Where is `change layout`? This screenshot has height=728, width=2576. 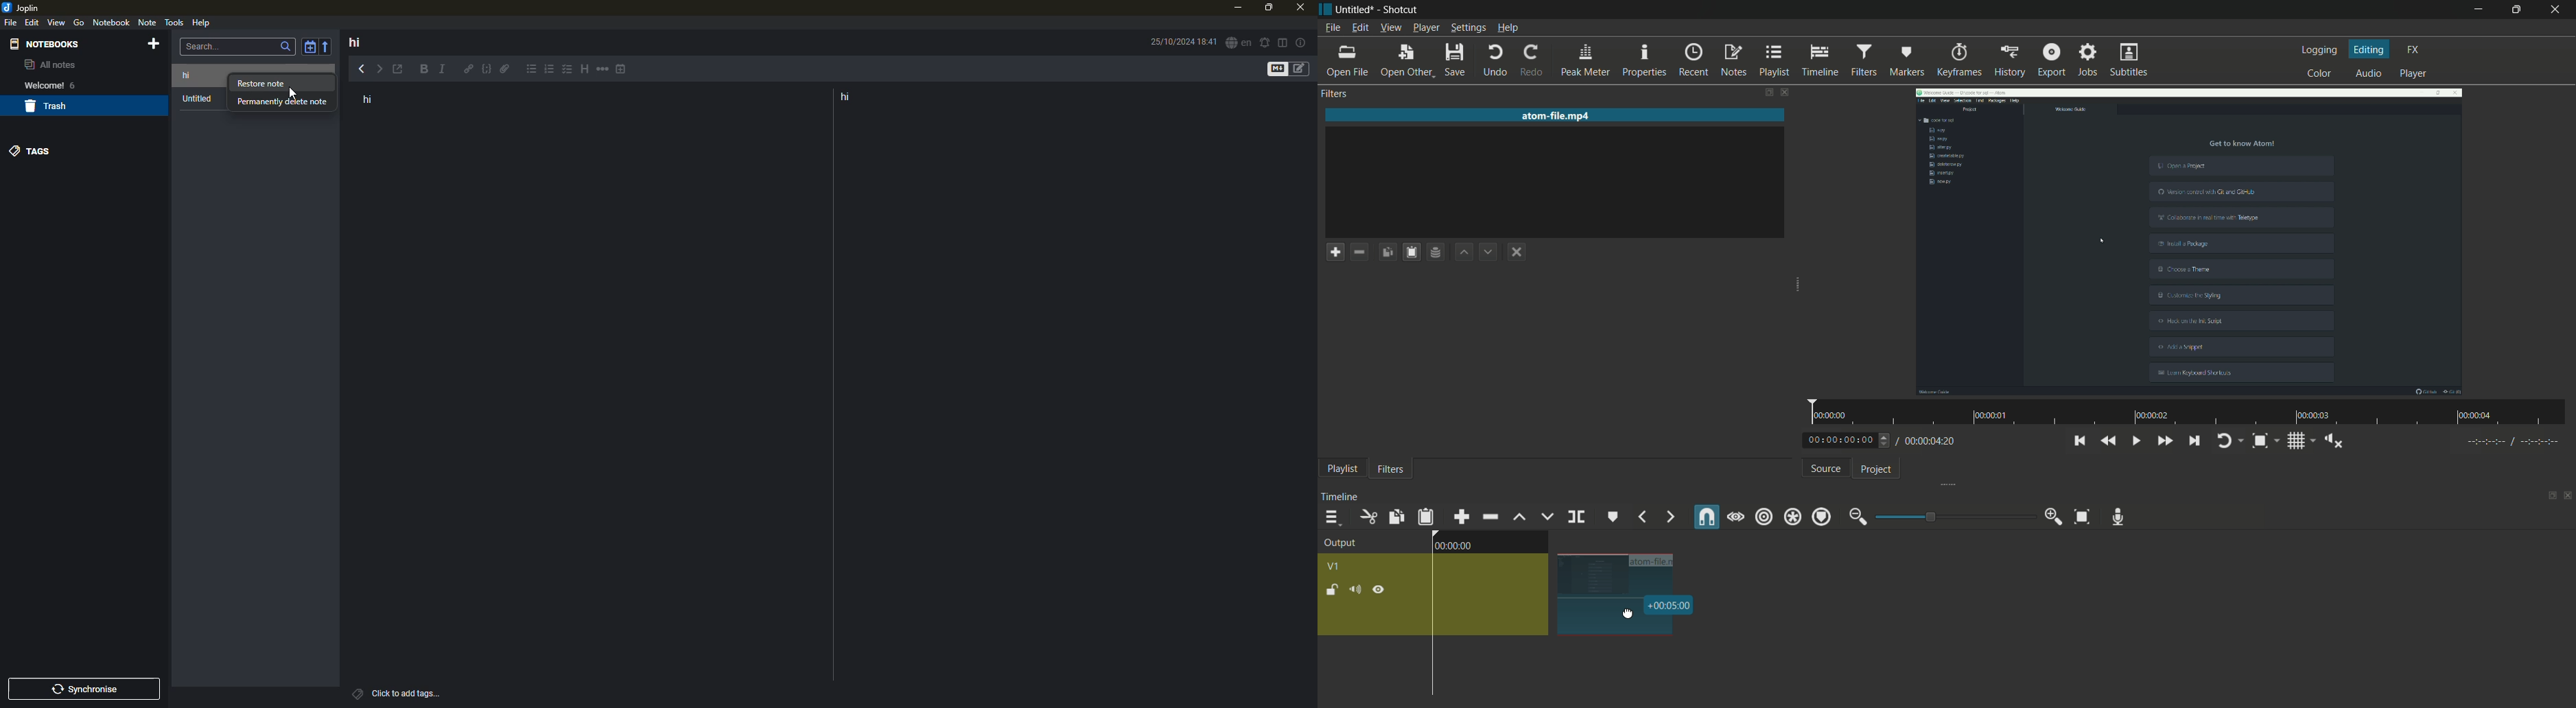
change layout is located at coordinates (1756, 91).